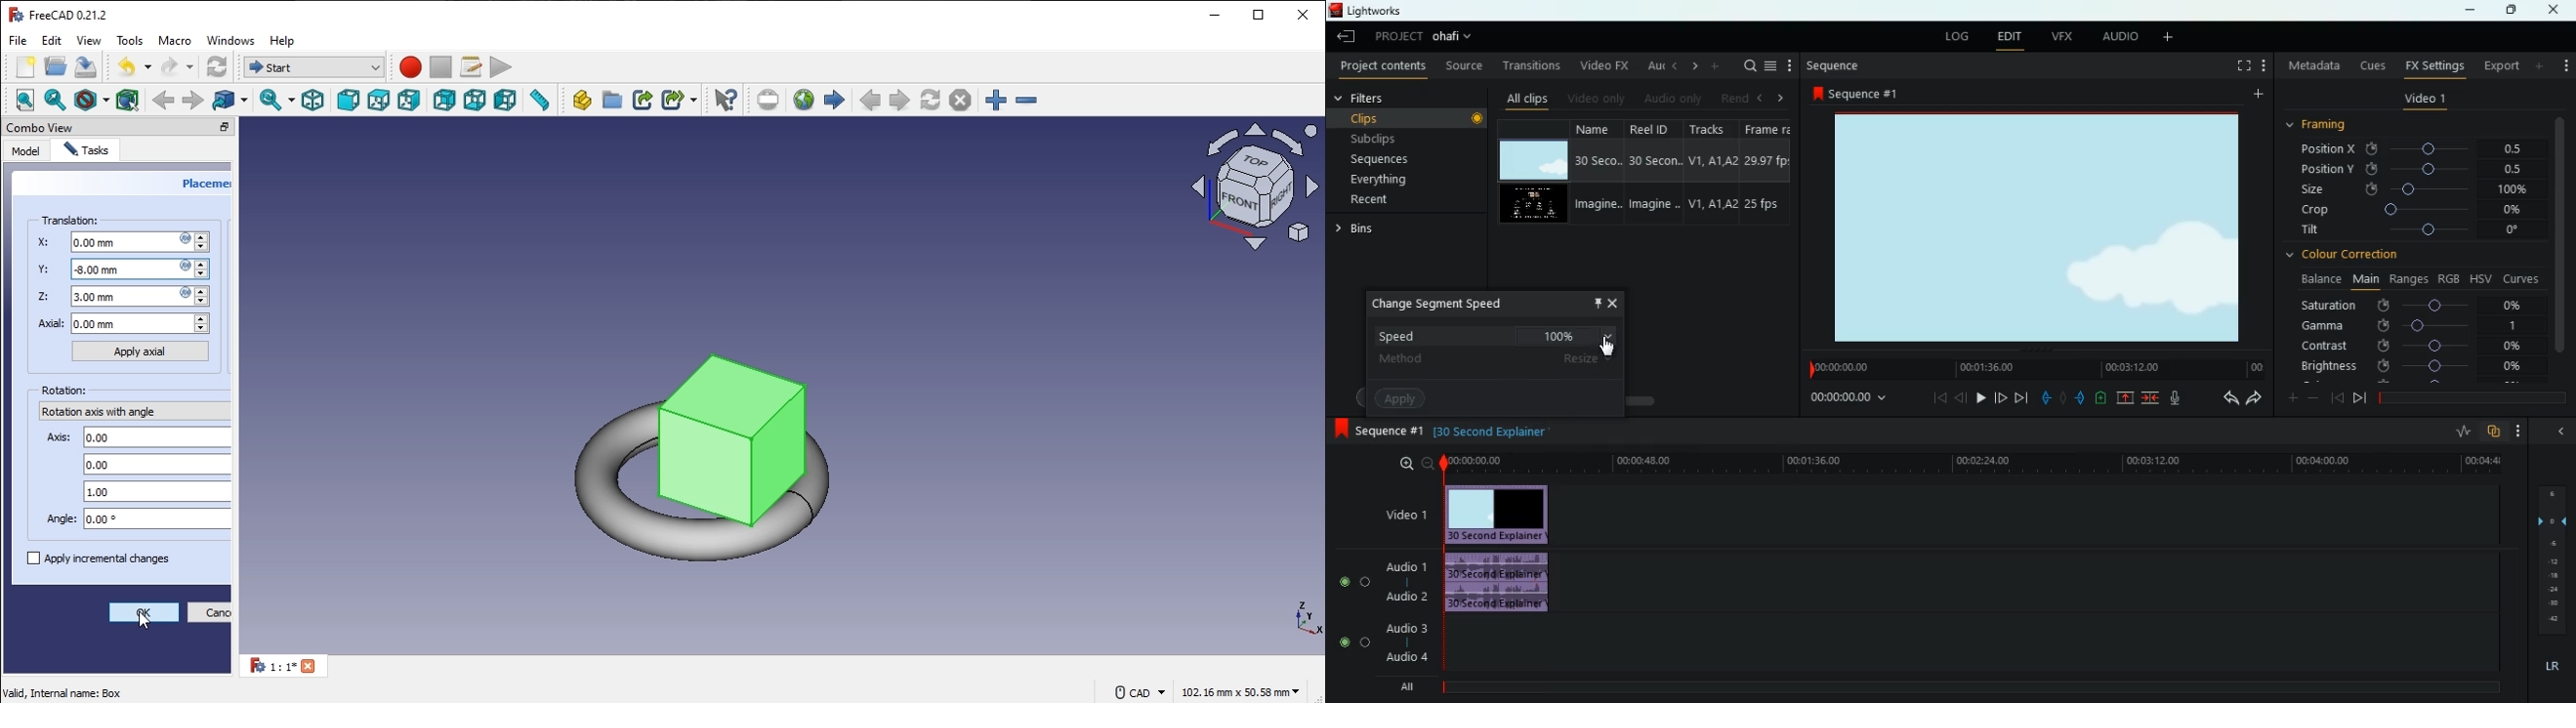 The width and height of the screenshot is (2576, 728). Describe the element at coordinates (1137, 691) in the screenshot. I see `© cad` at that location.